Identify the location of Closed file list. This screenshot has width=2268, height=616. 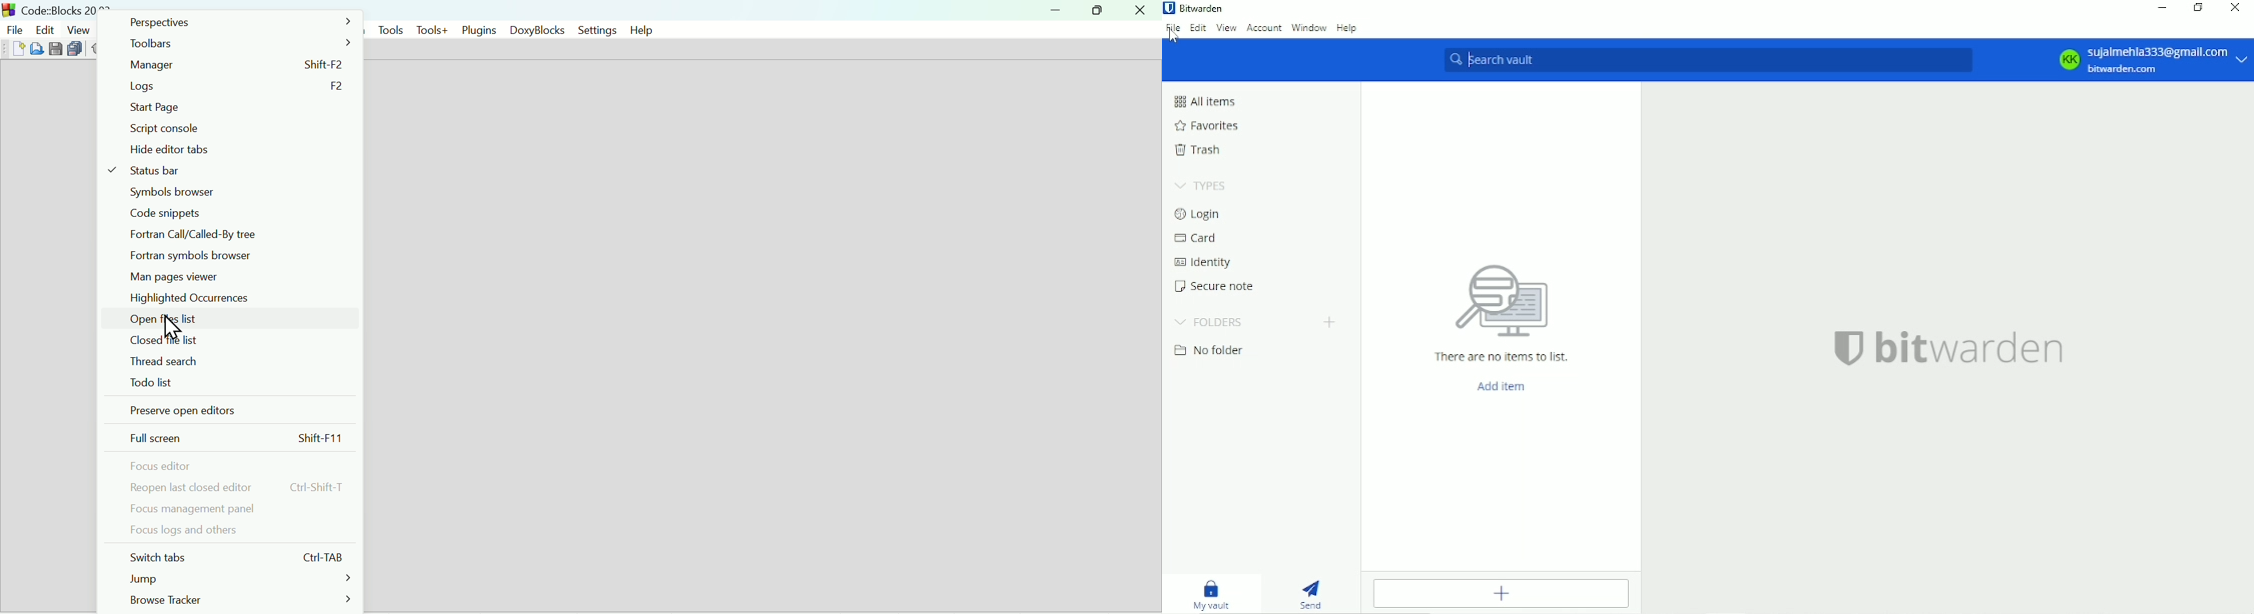
(233, 340).